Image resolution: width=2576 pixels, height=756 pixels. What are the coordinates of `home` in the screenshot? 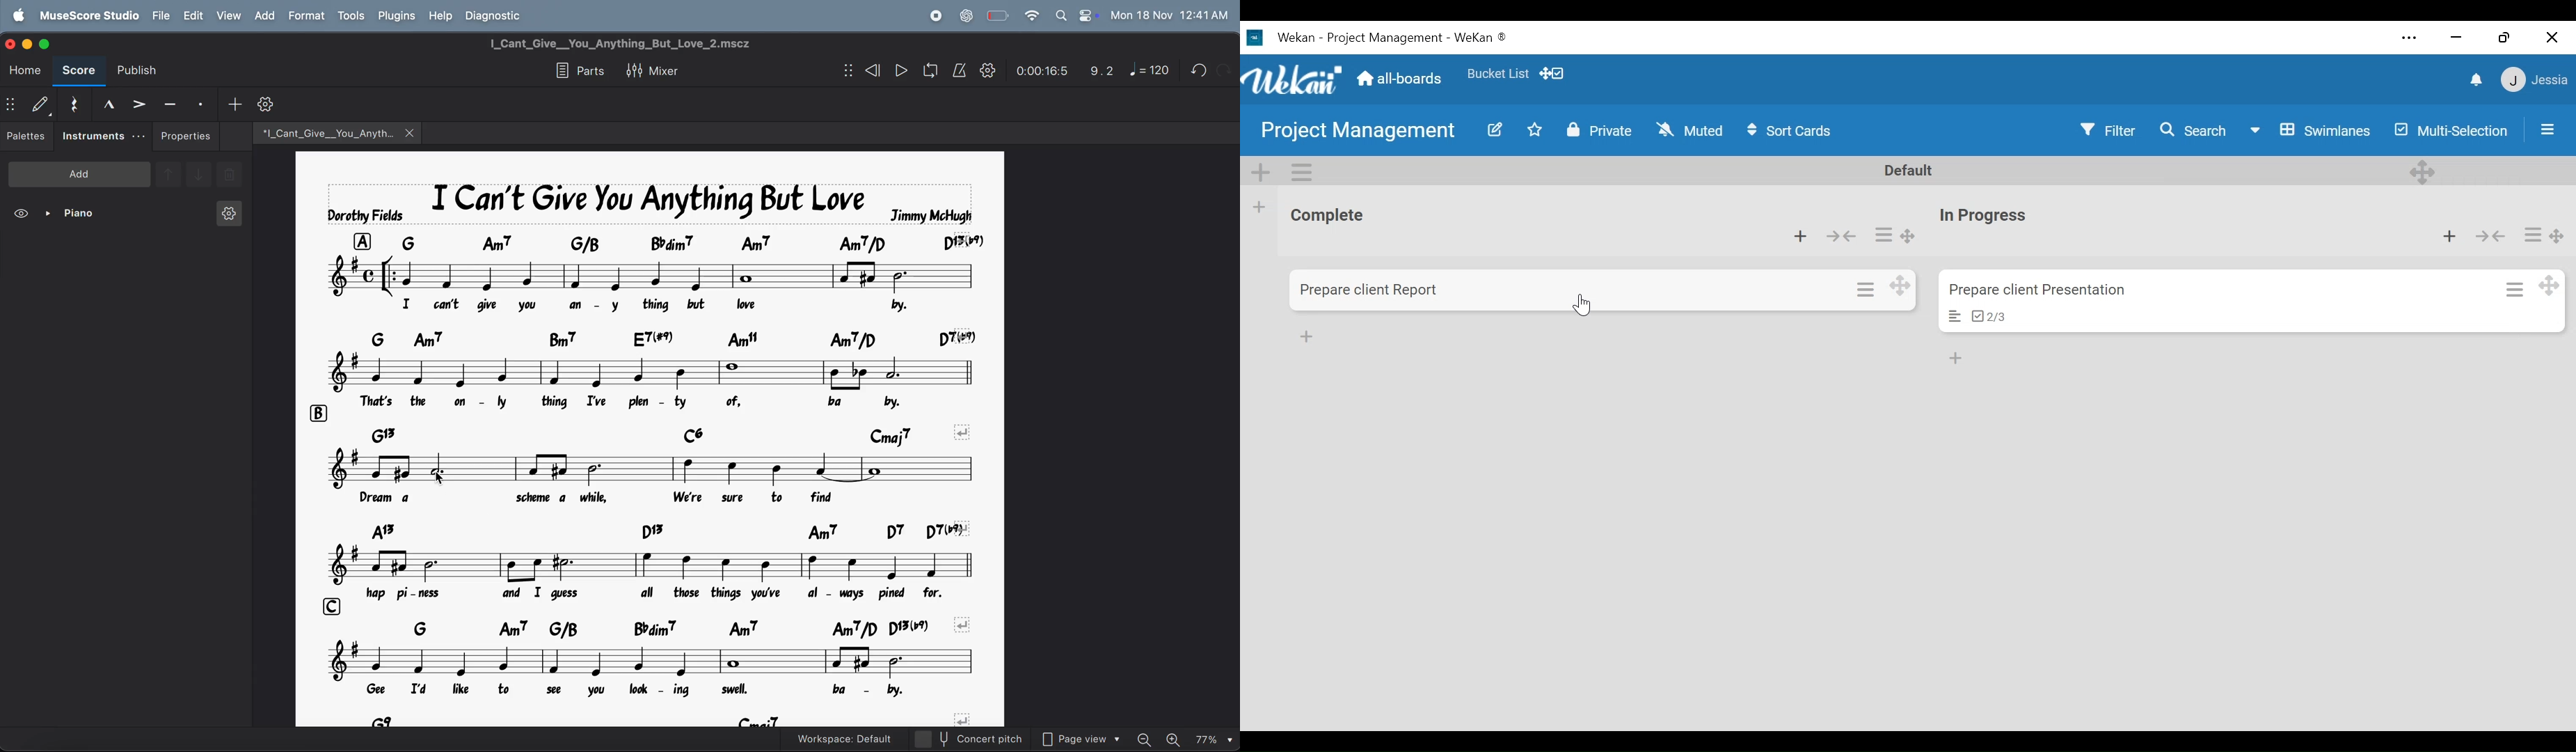 It's located at (25, 71).